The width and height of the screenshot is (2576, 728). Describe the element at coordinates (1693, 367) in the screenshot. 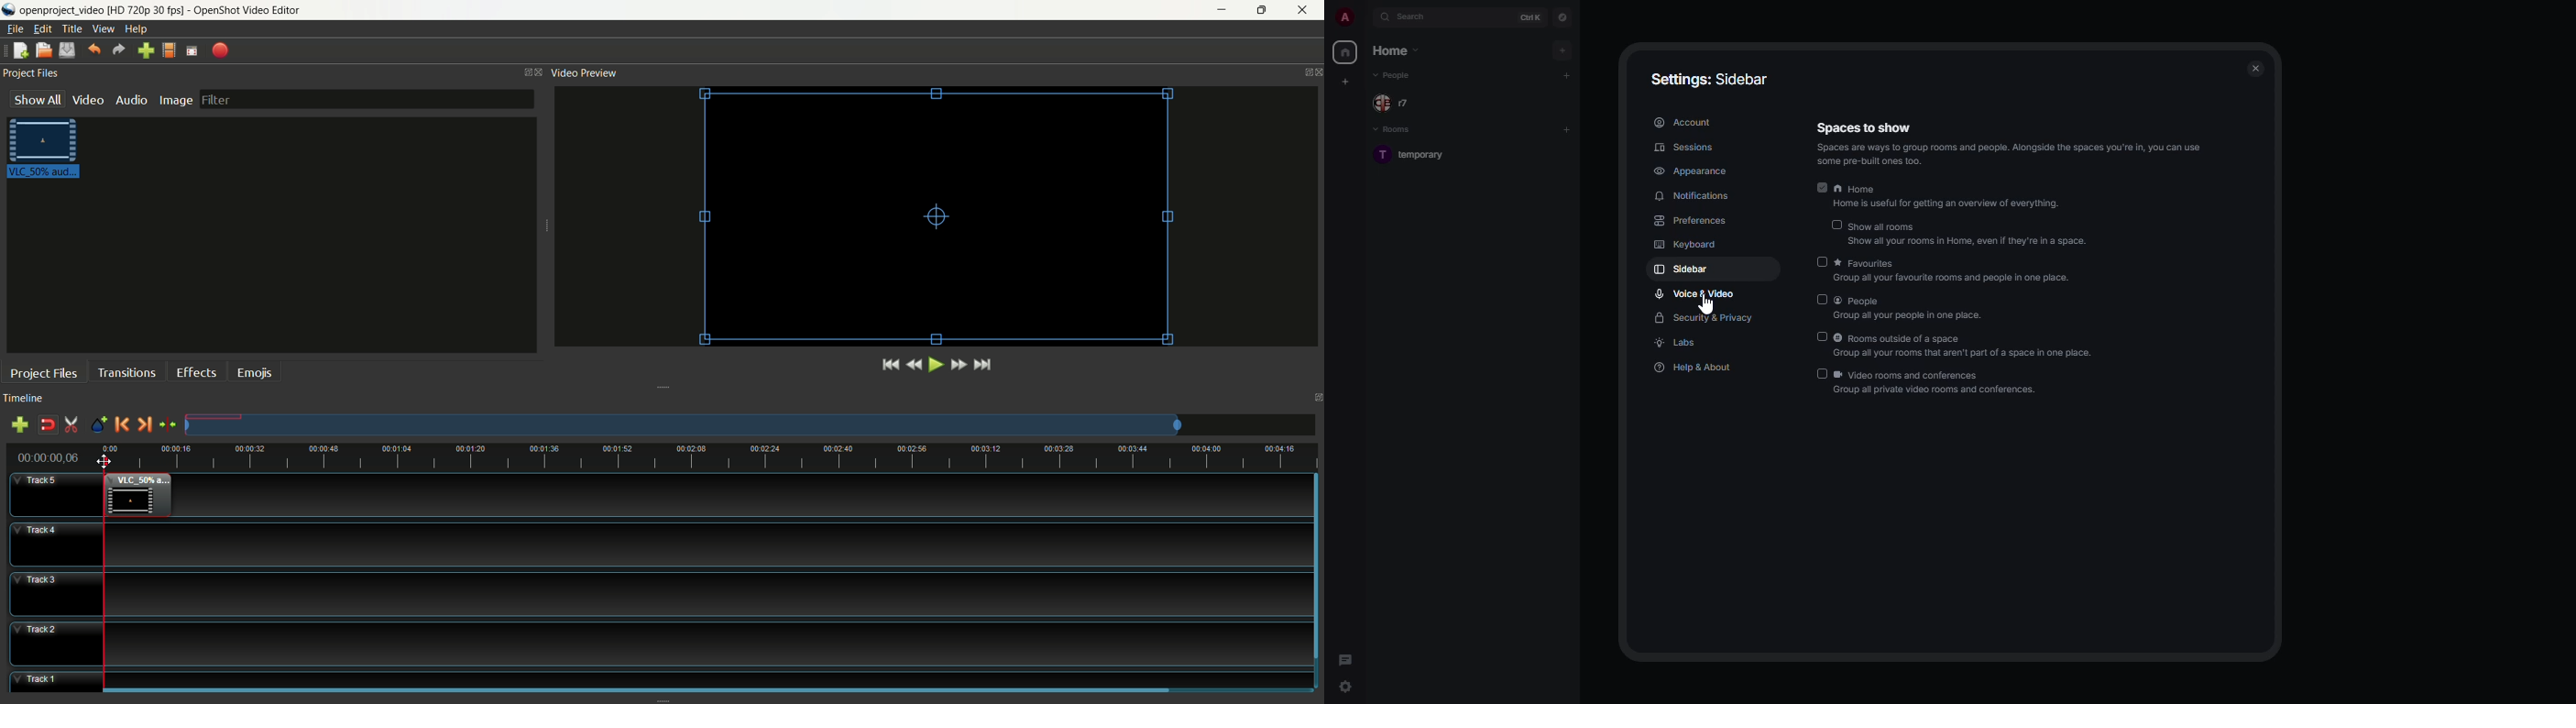

I see `help & about` at that location.